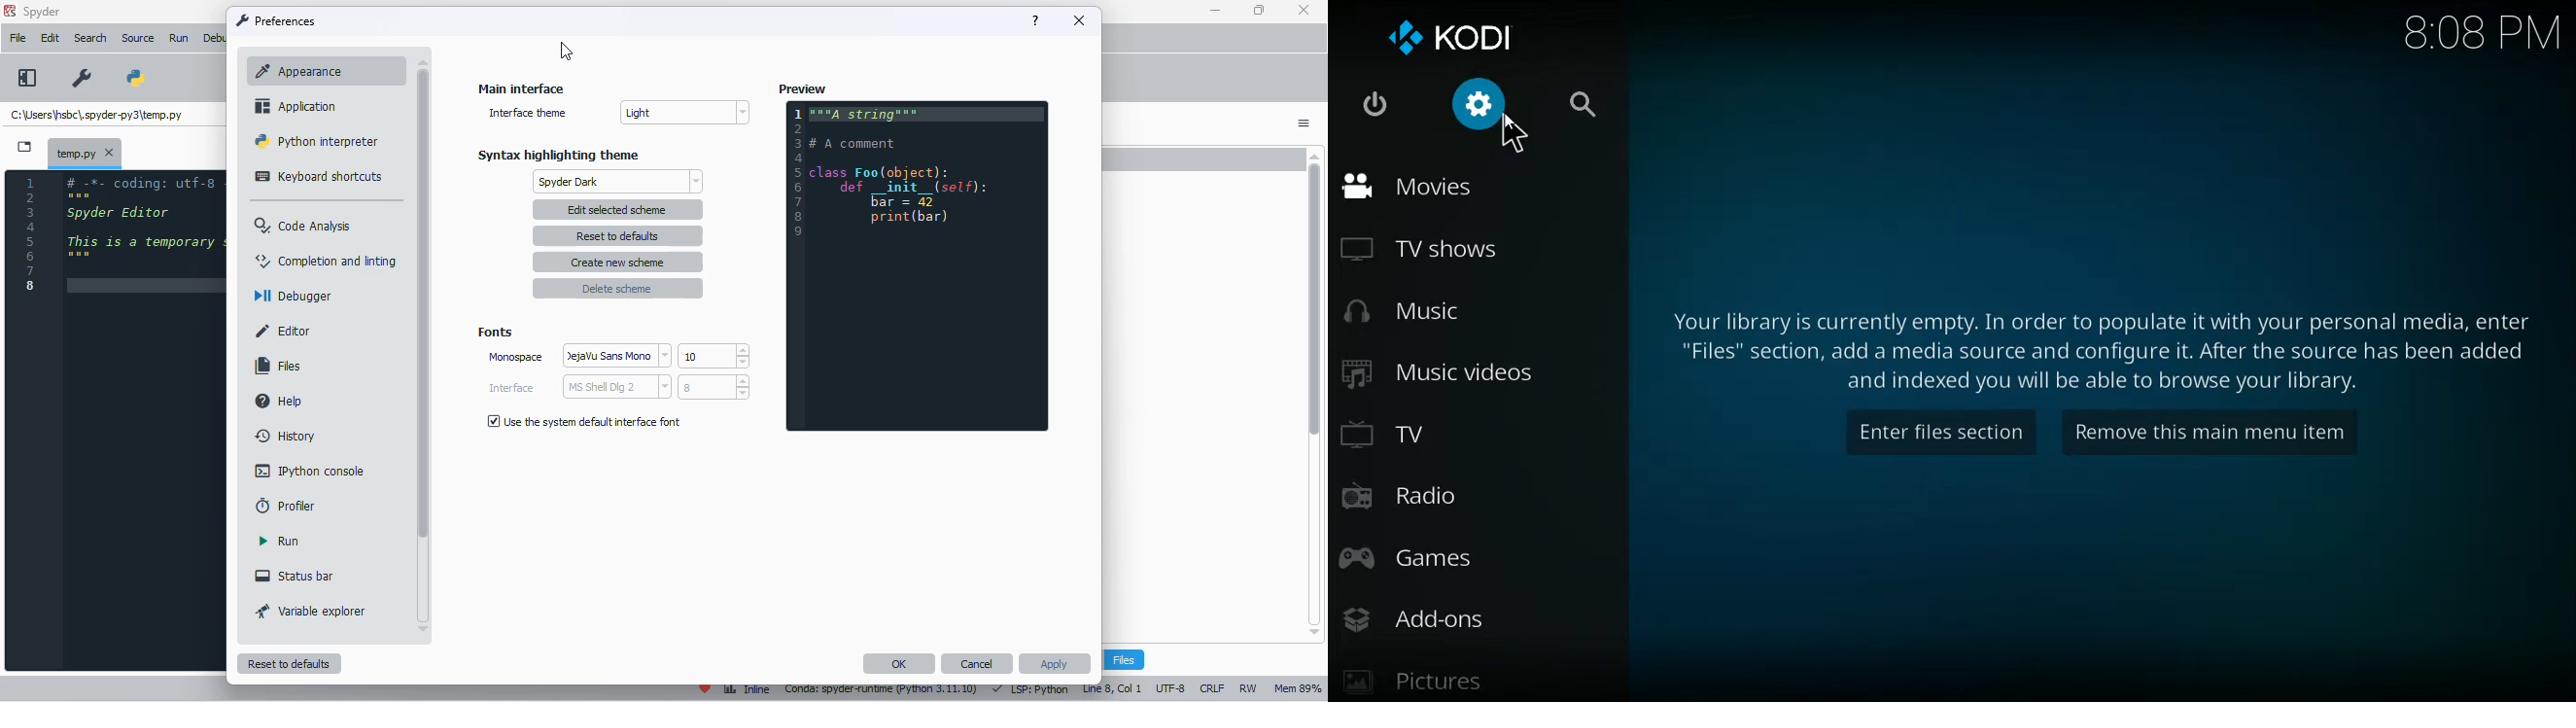 This screenshot has width=2576, height=728. Describe the element at coordinates (585, 421) in the screenshot. I see `use the system default interface font` at that location.